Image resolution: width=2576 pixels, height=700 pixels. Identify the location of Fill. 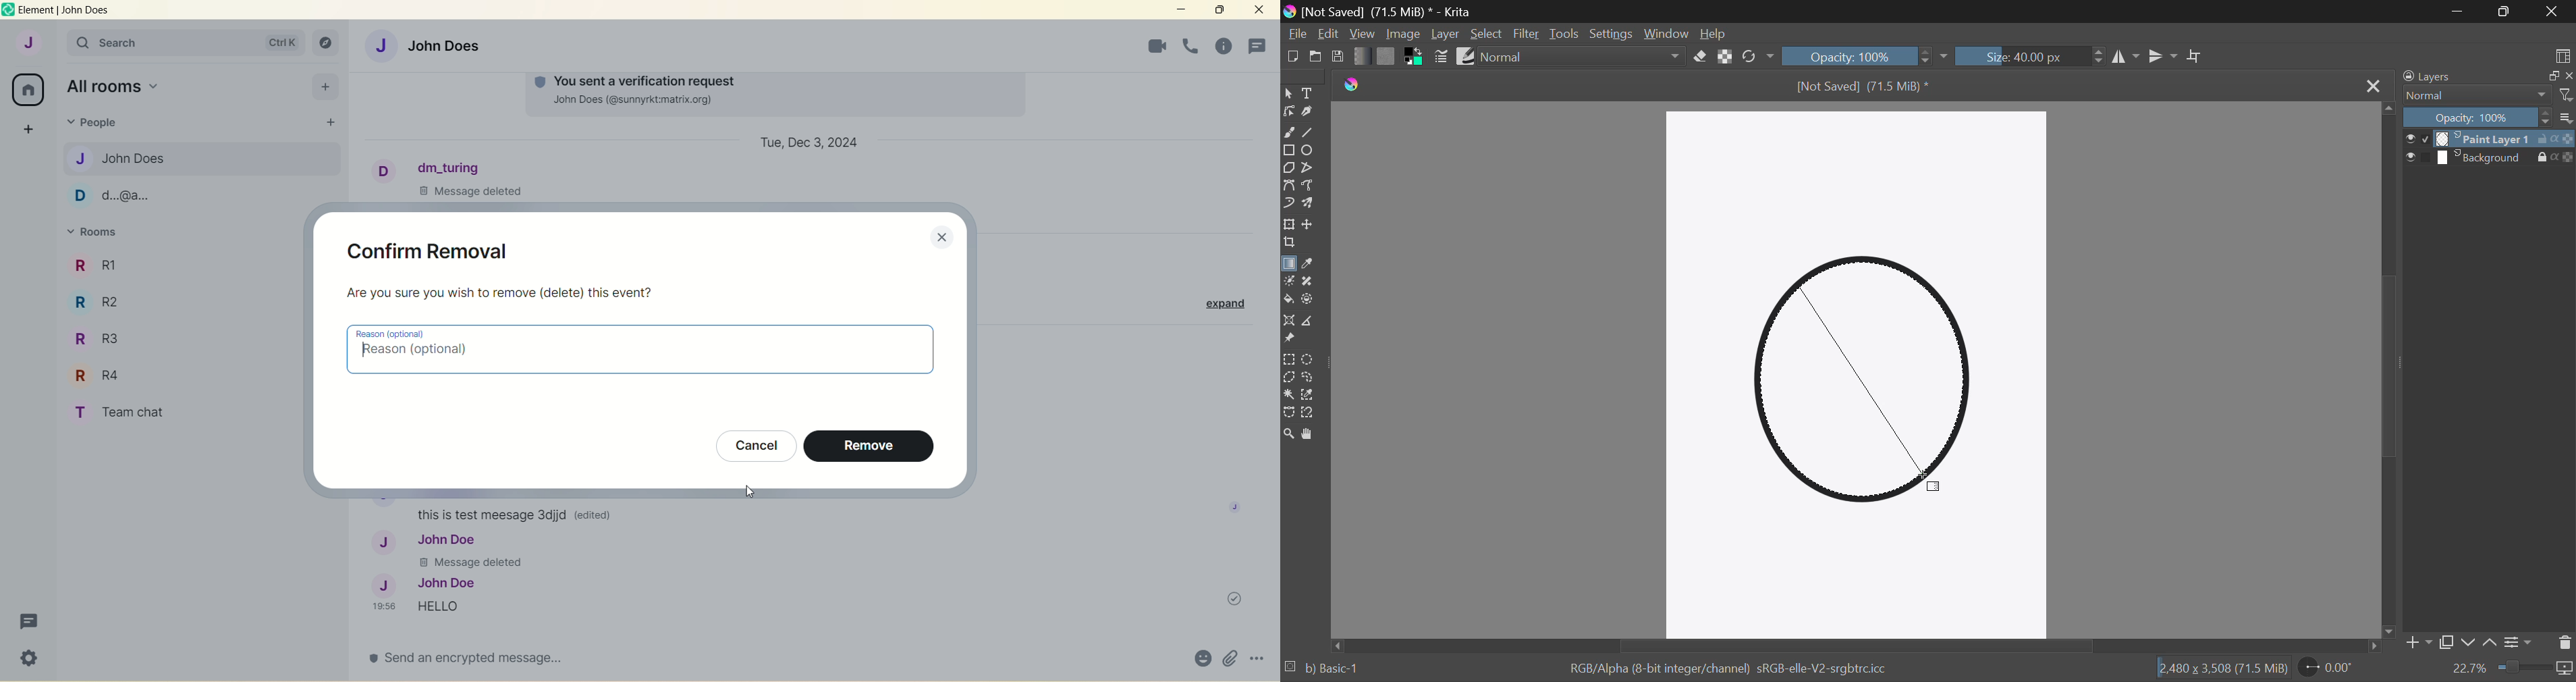
(1289, 300).